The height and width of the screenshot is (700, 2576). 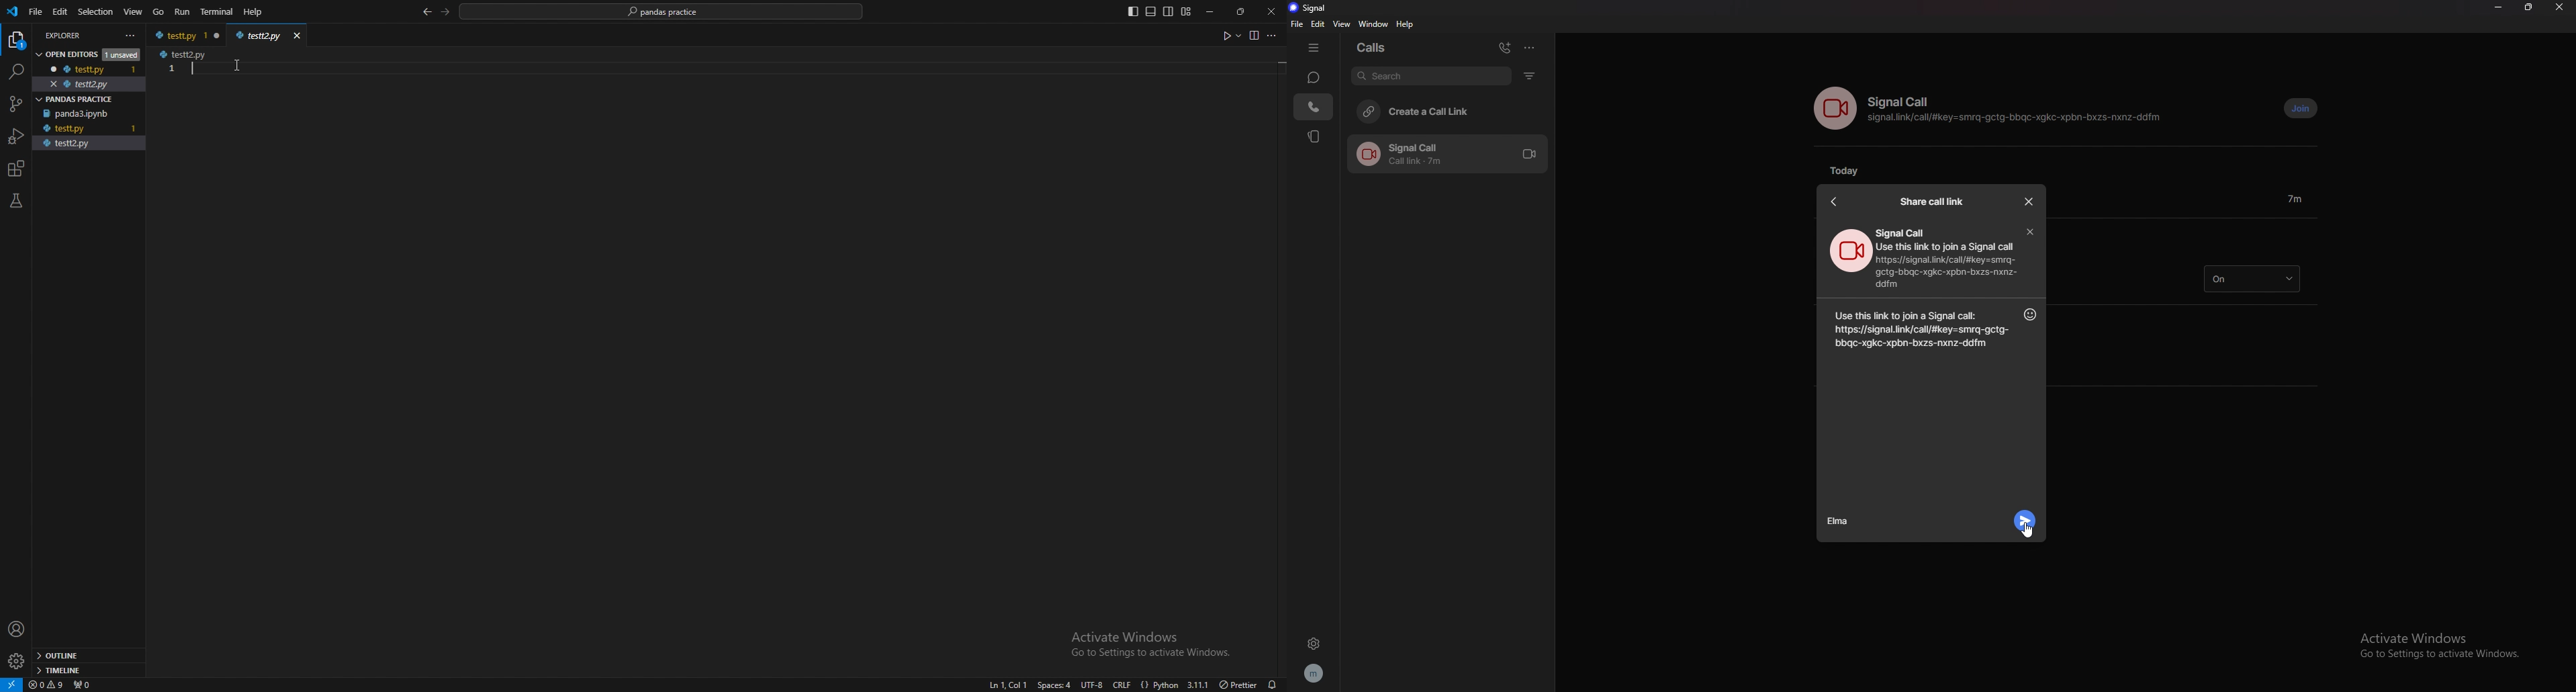 What do you see at coordinates (84, 143) in the screenshot?
I see `testt2.py` at bounding box center [84, 143].